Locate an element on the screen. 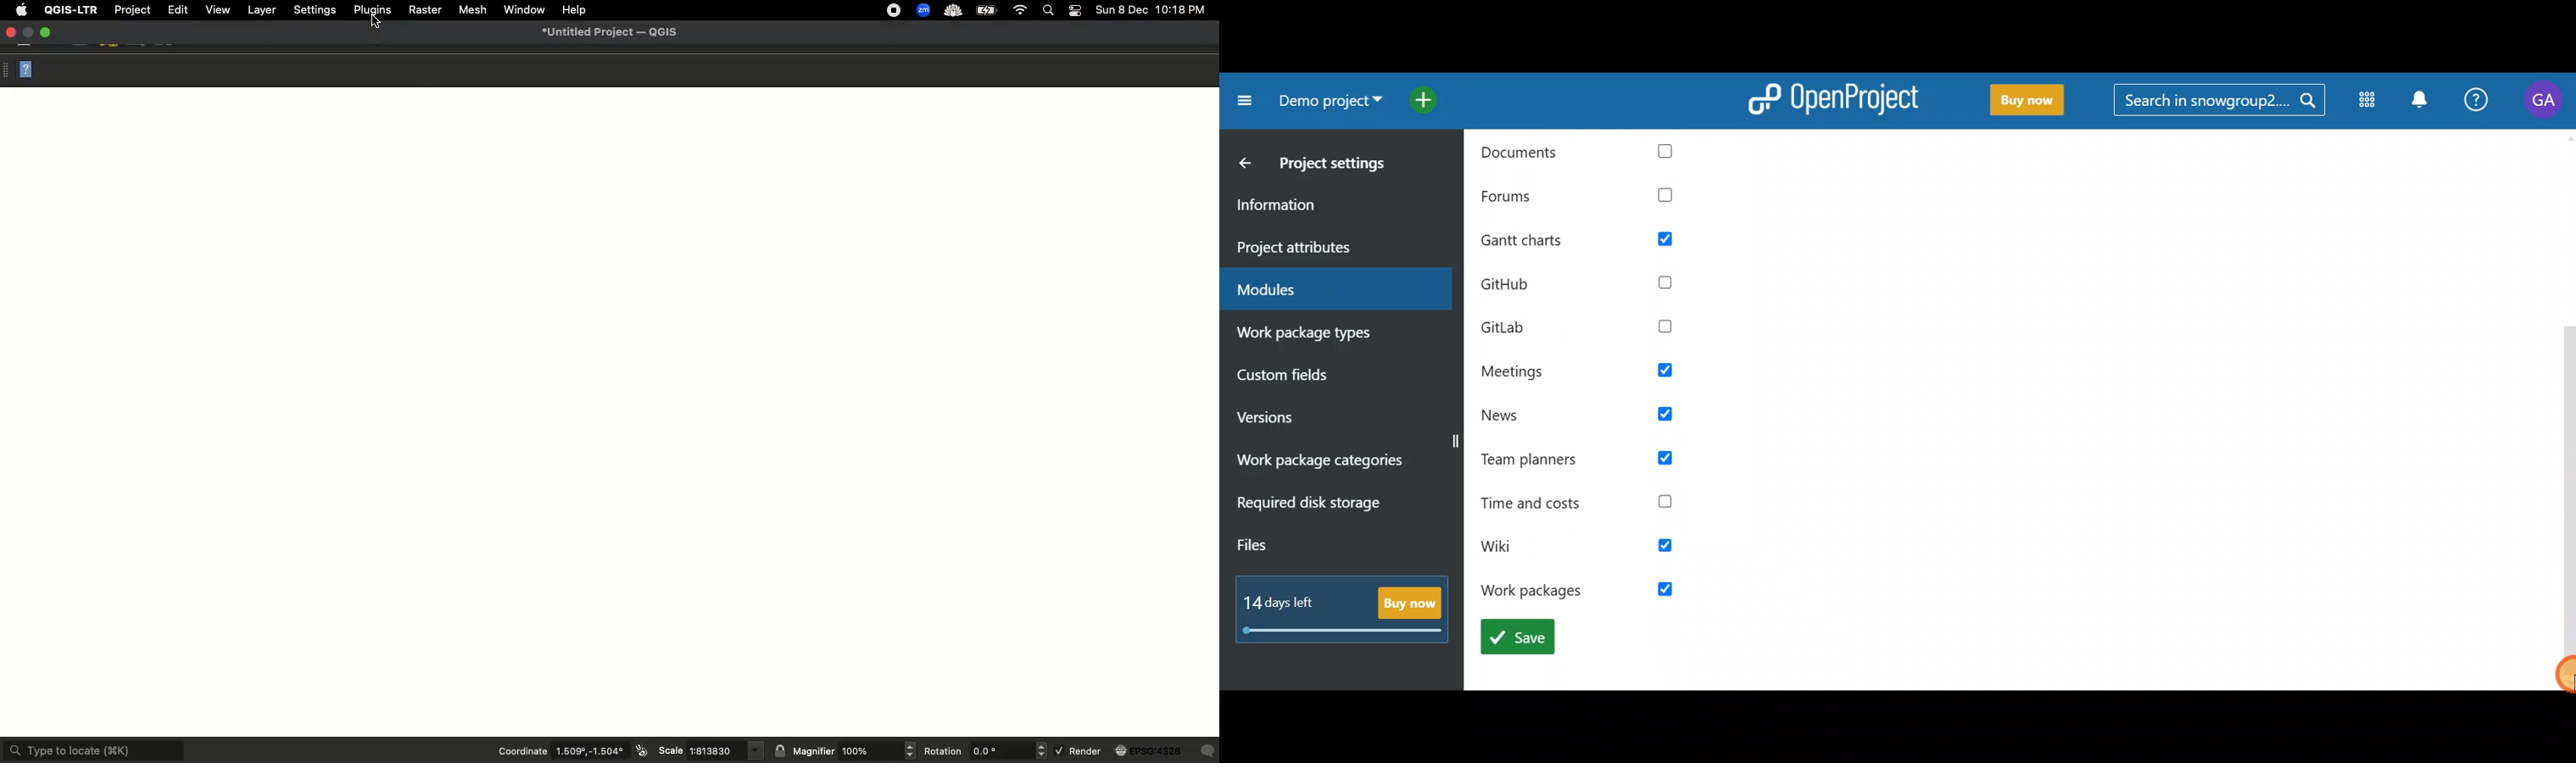 This screenshot has width=2576, height=784. GitLab is located at coordinates (1585, 326).